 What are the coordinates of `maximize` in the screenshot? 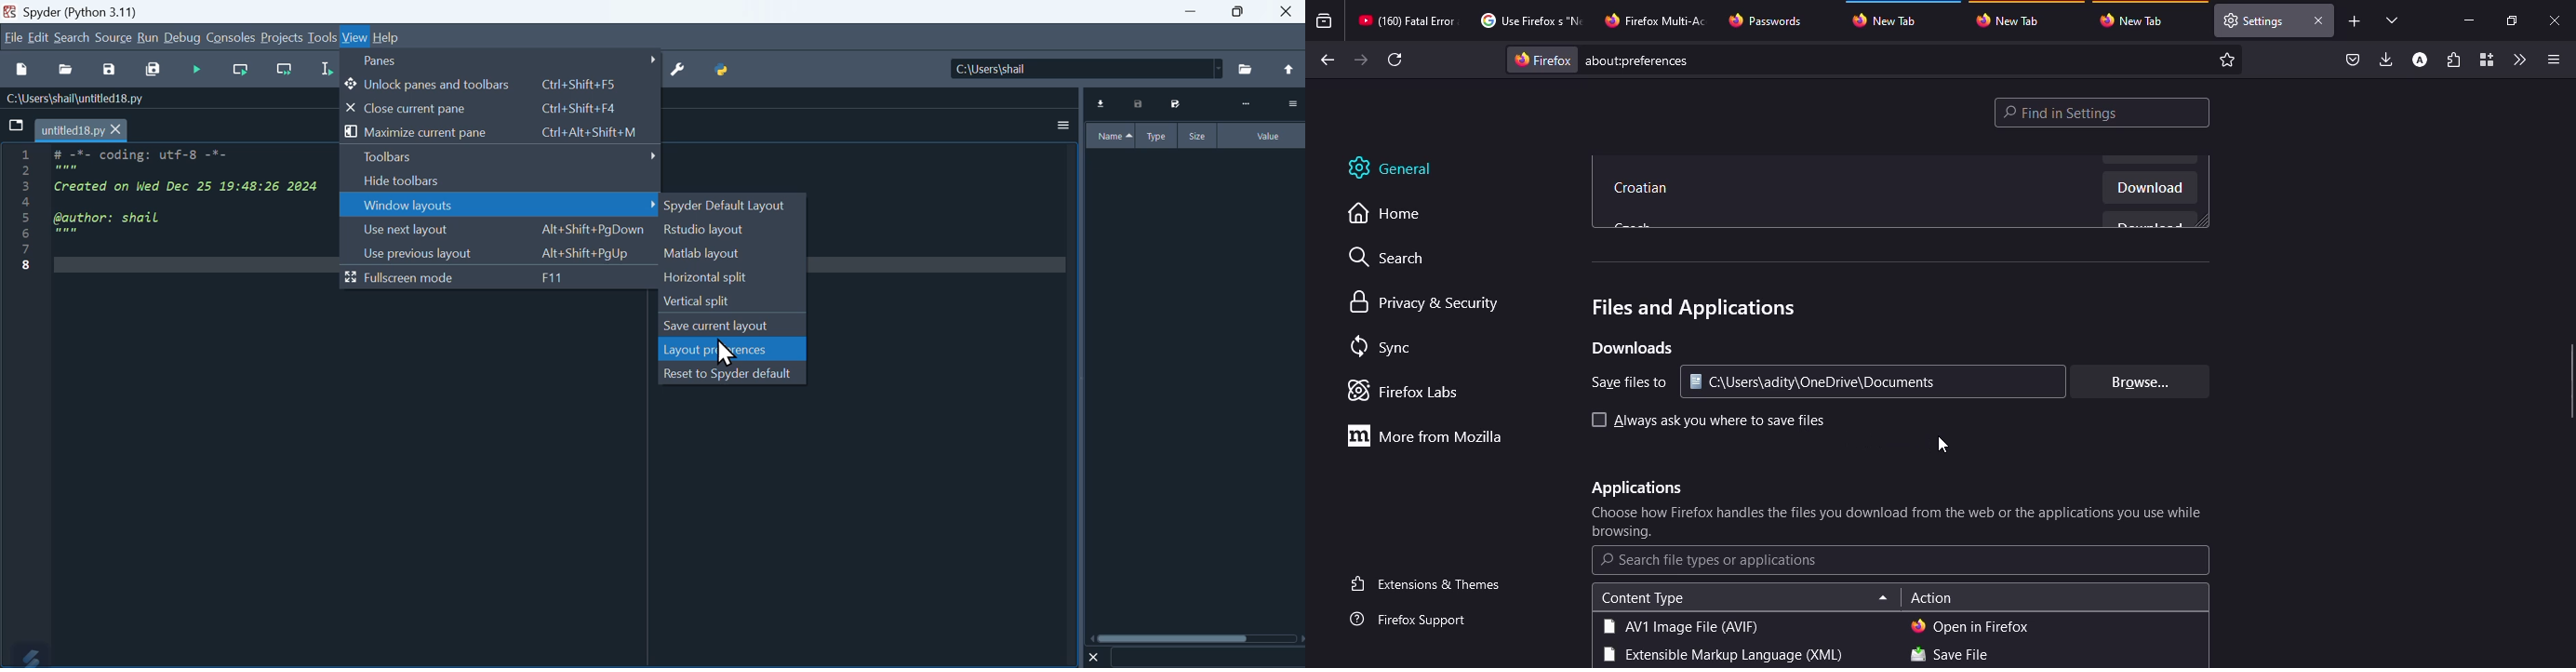 It's located at (2510, 20).